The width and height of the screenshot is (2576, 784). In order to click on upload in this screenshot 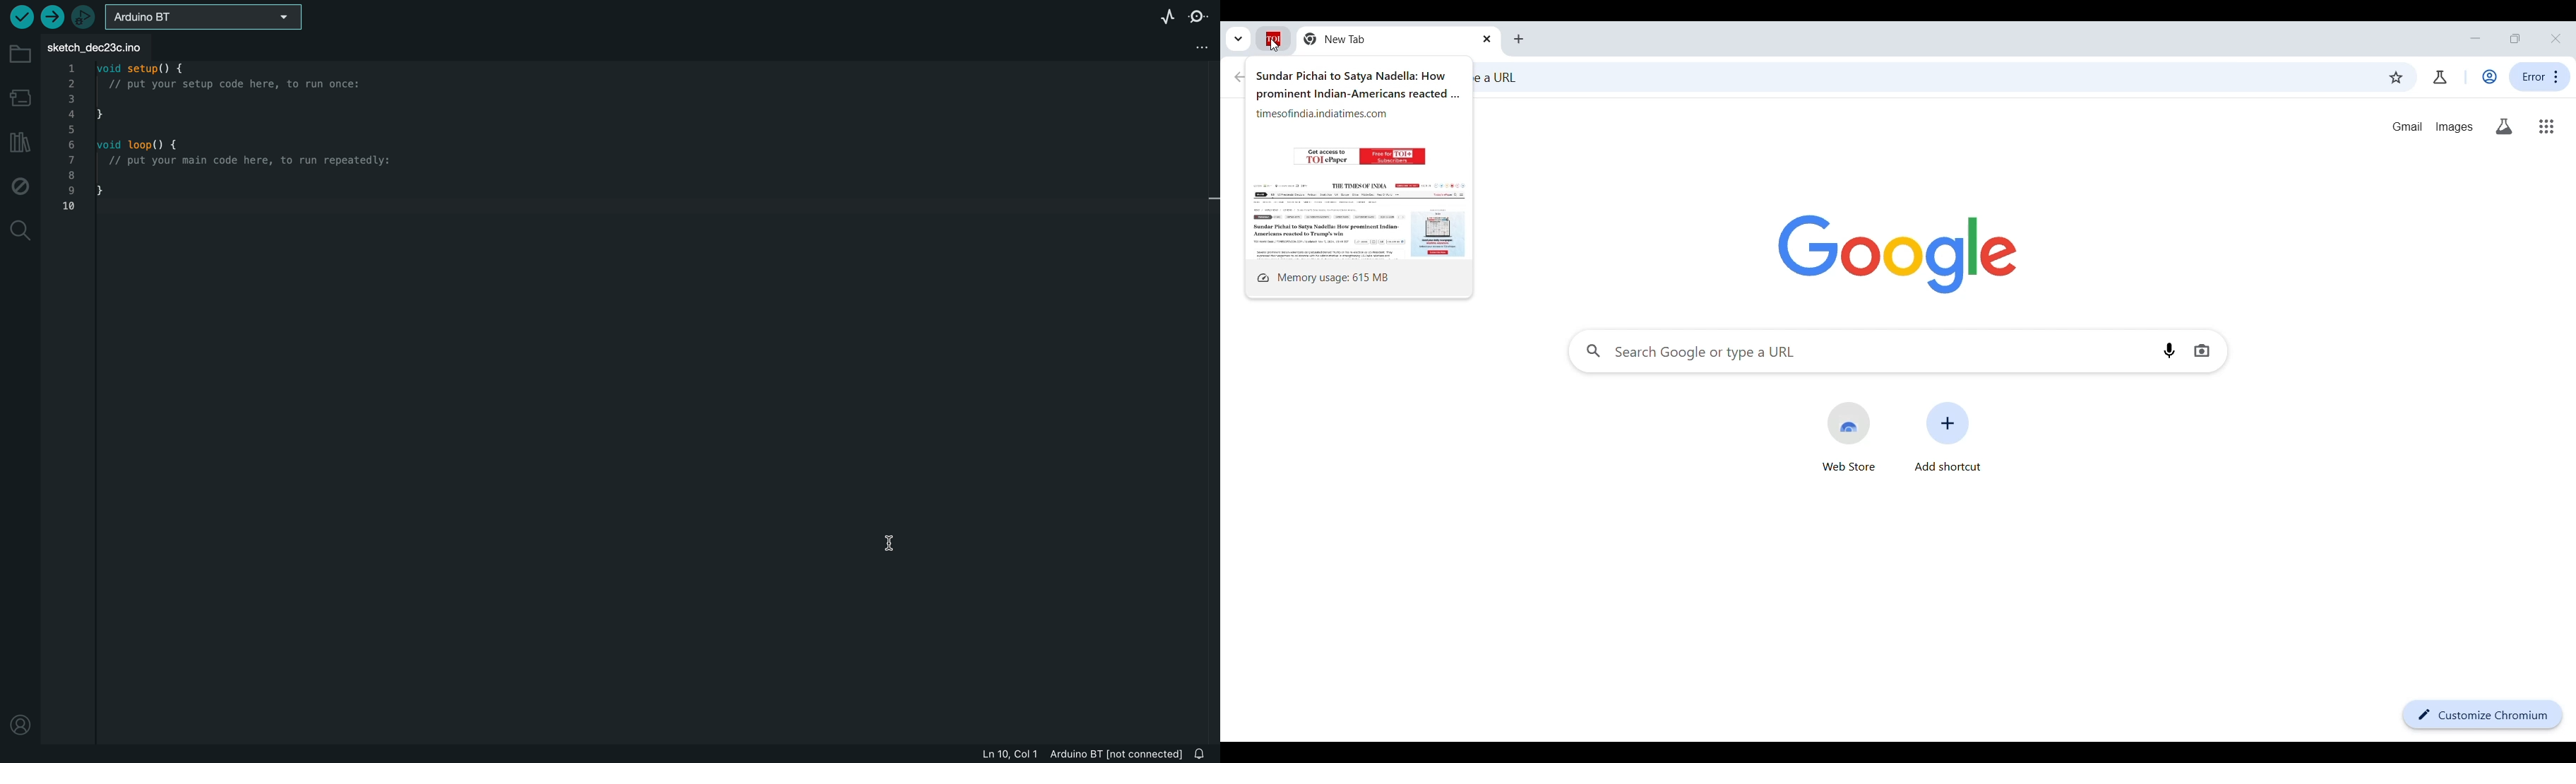, I will do `click(51, 17)`.